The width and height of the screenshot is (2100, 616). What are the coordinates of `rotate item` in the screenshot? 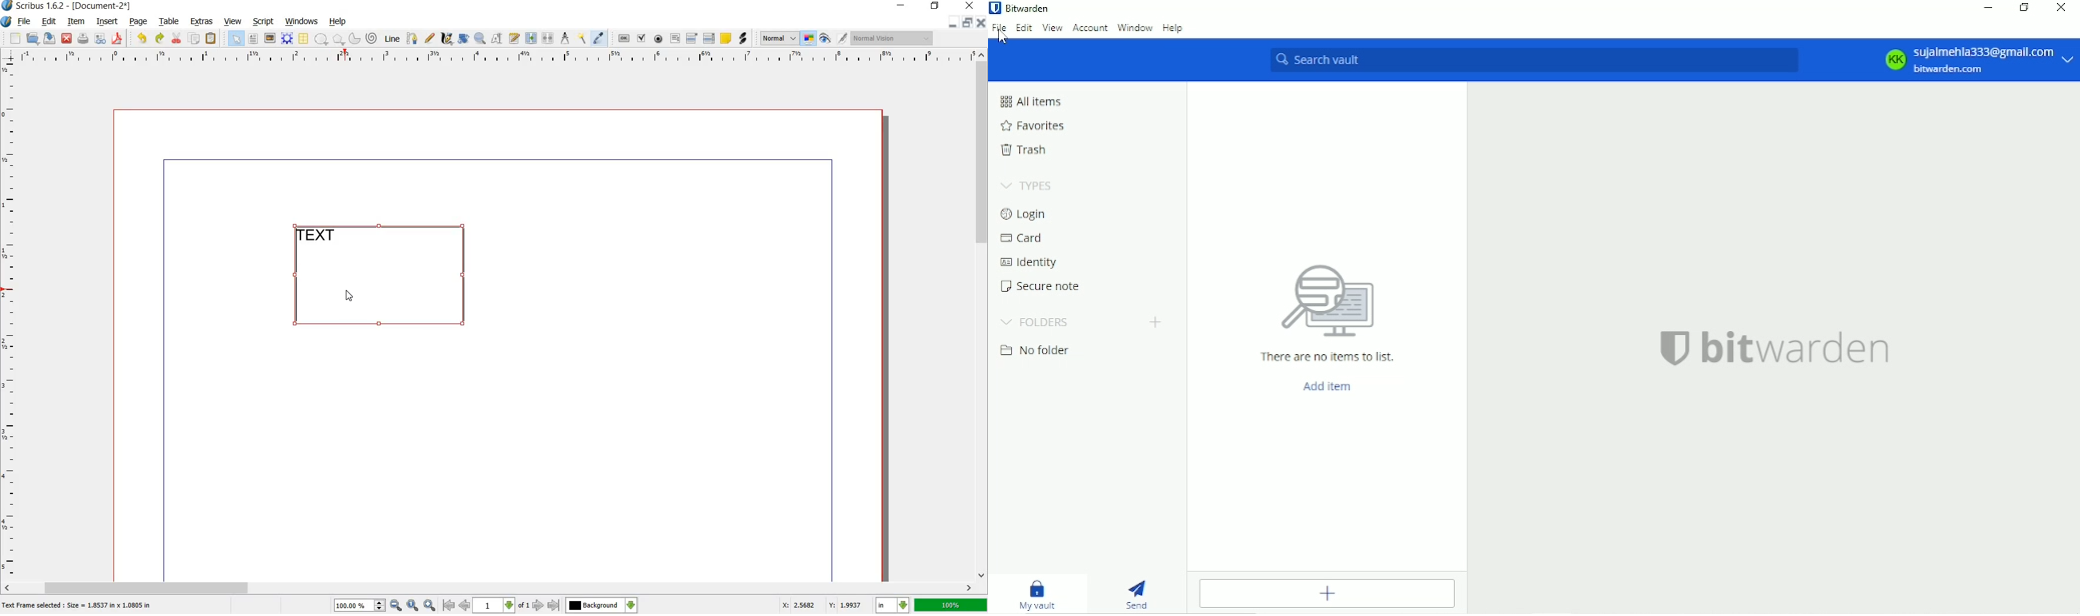 It's located at (464, 39).